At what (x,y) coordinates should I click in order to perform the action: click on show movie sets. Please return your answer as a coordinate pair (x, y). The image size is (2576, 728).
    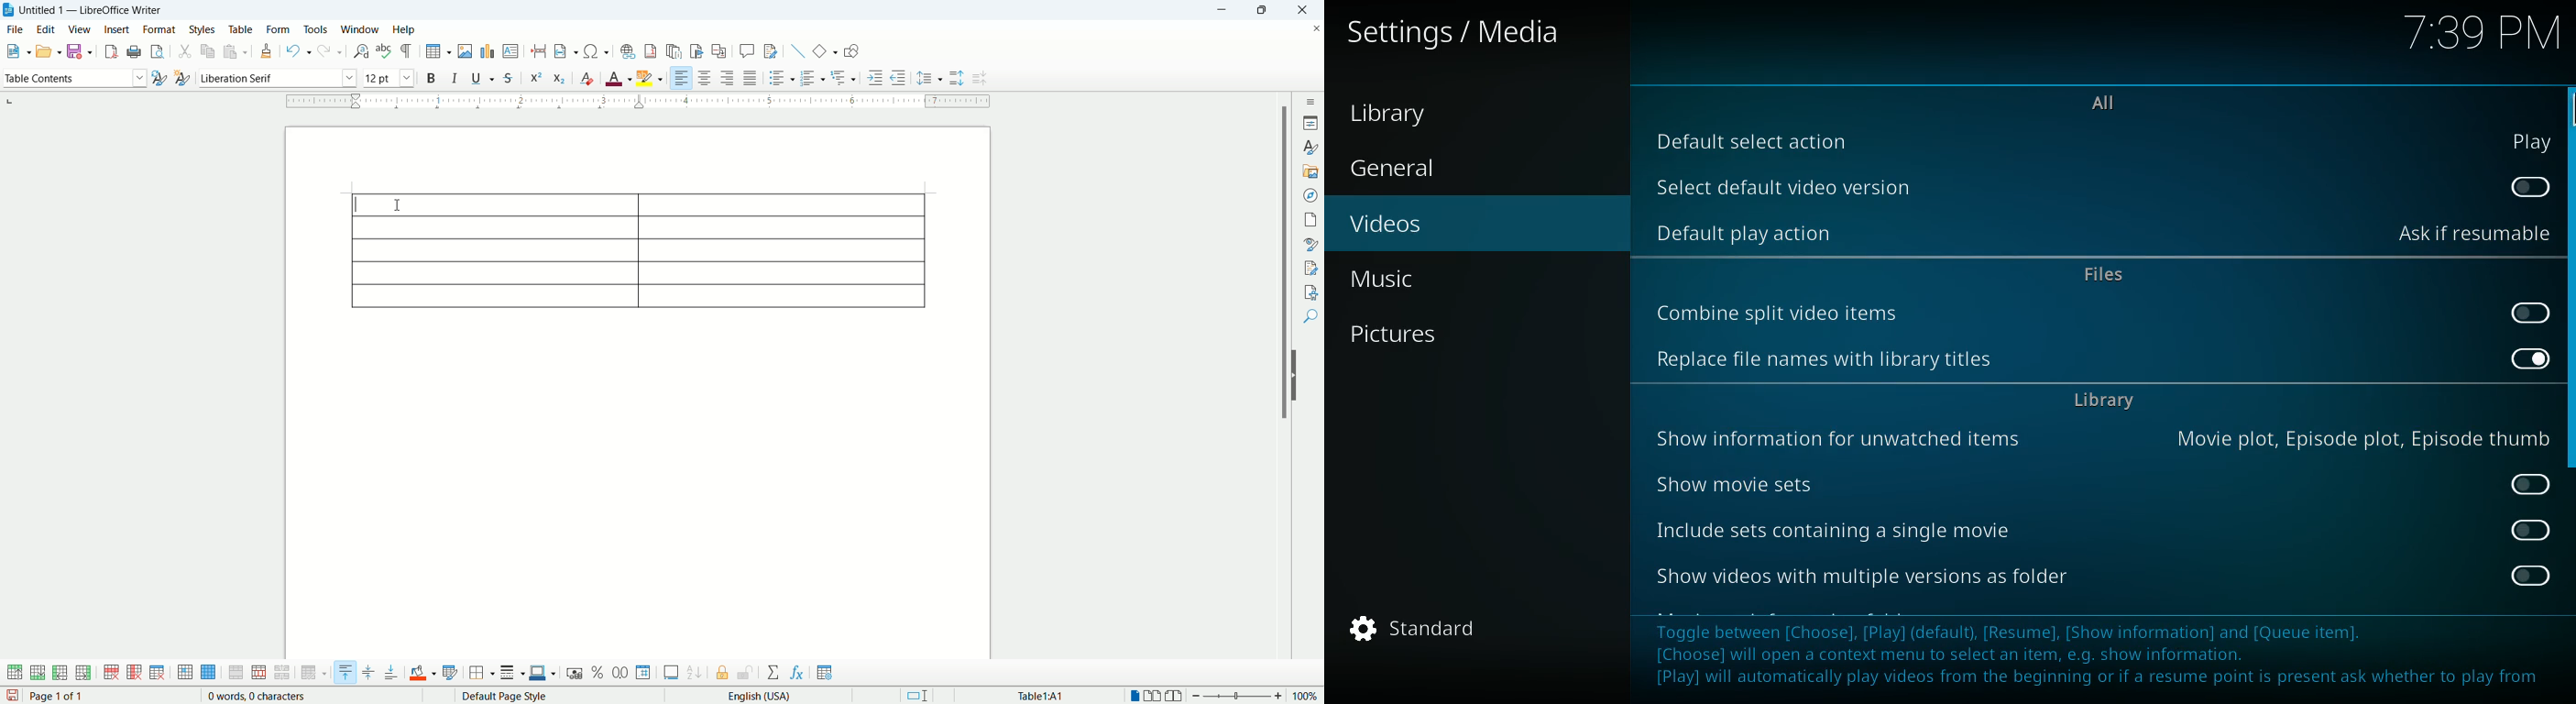
    Looking at the image, I should click on (1745, 484).